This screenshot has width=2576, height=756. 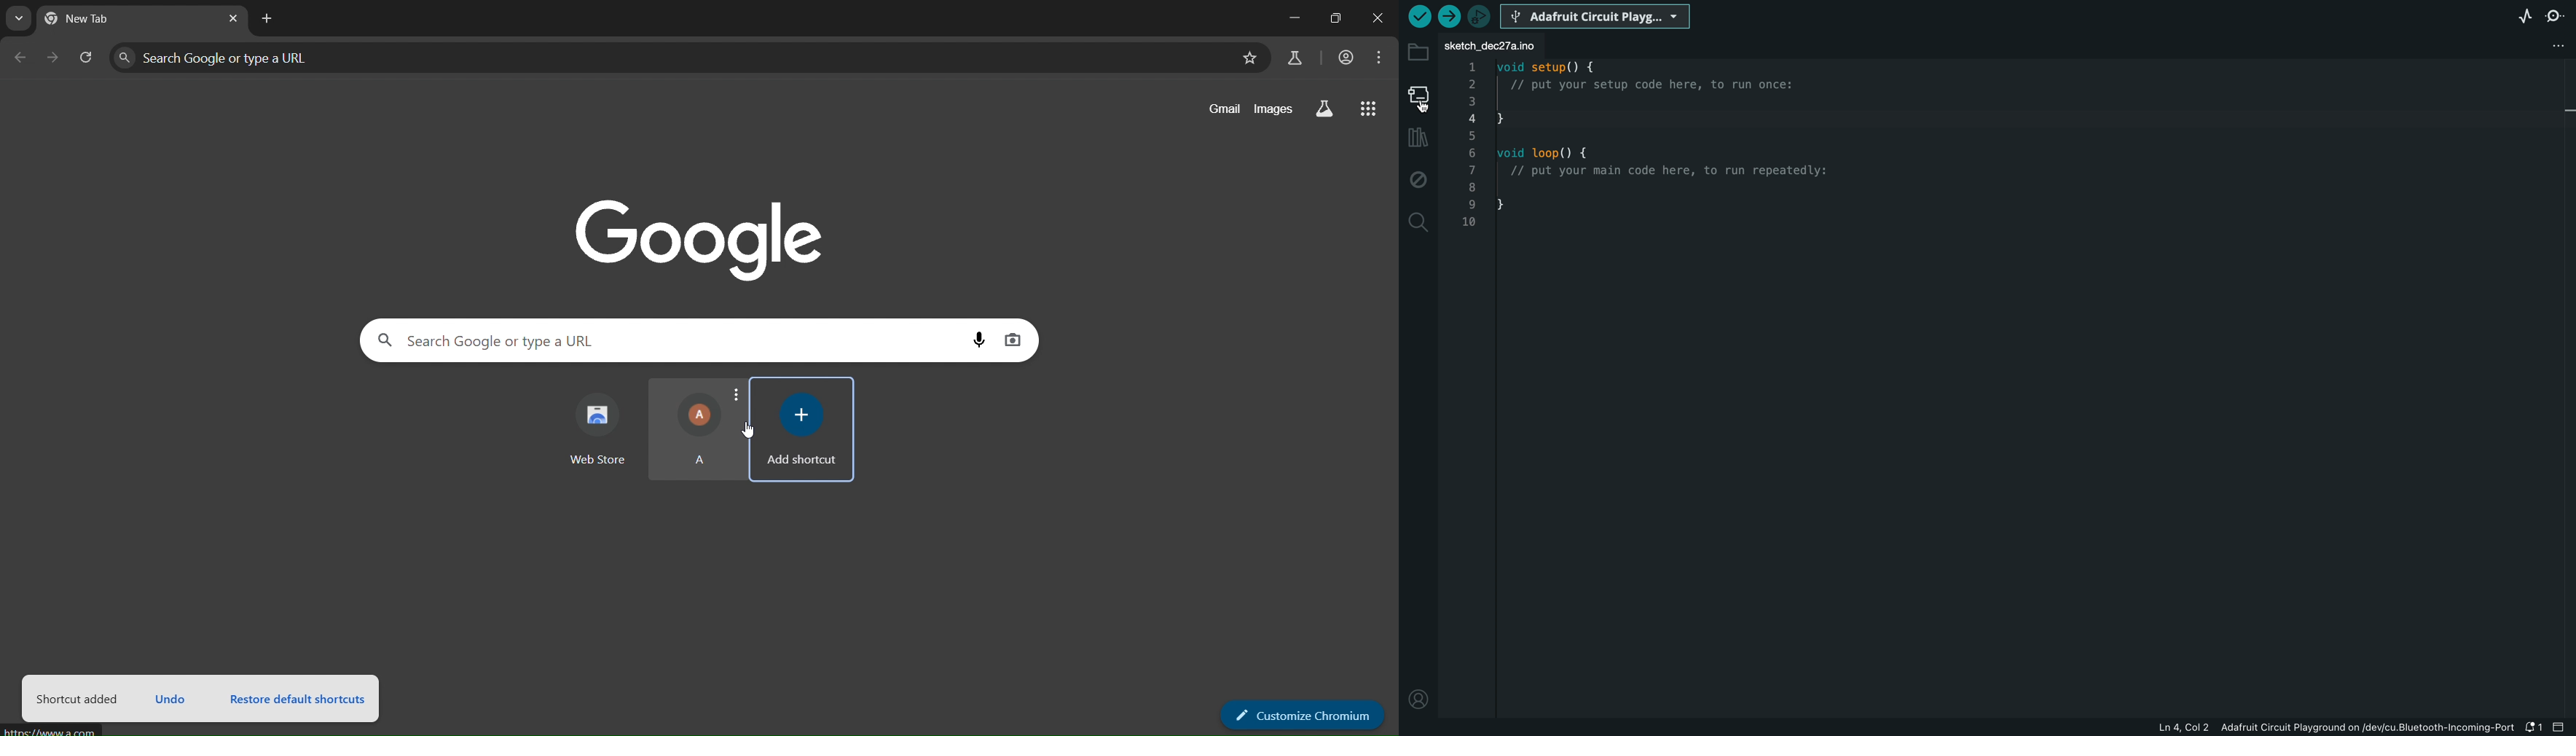 I want to click on new tab, so click(x=270, y=18).